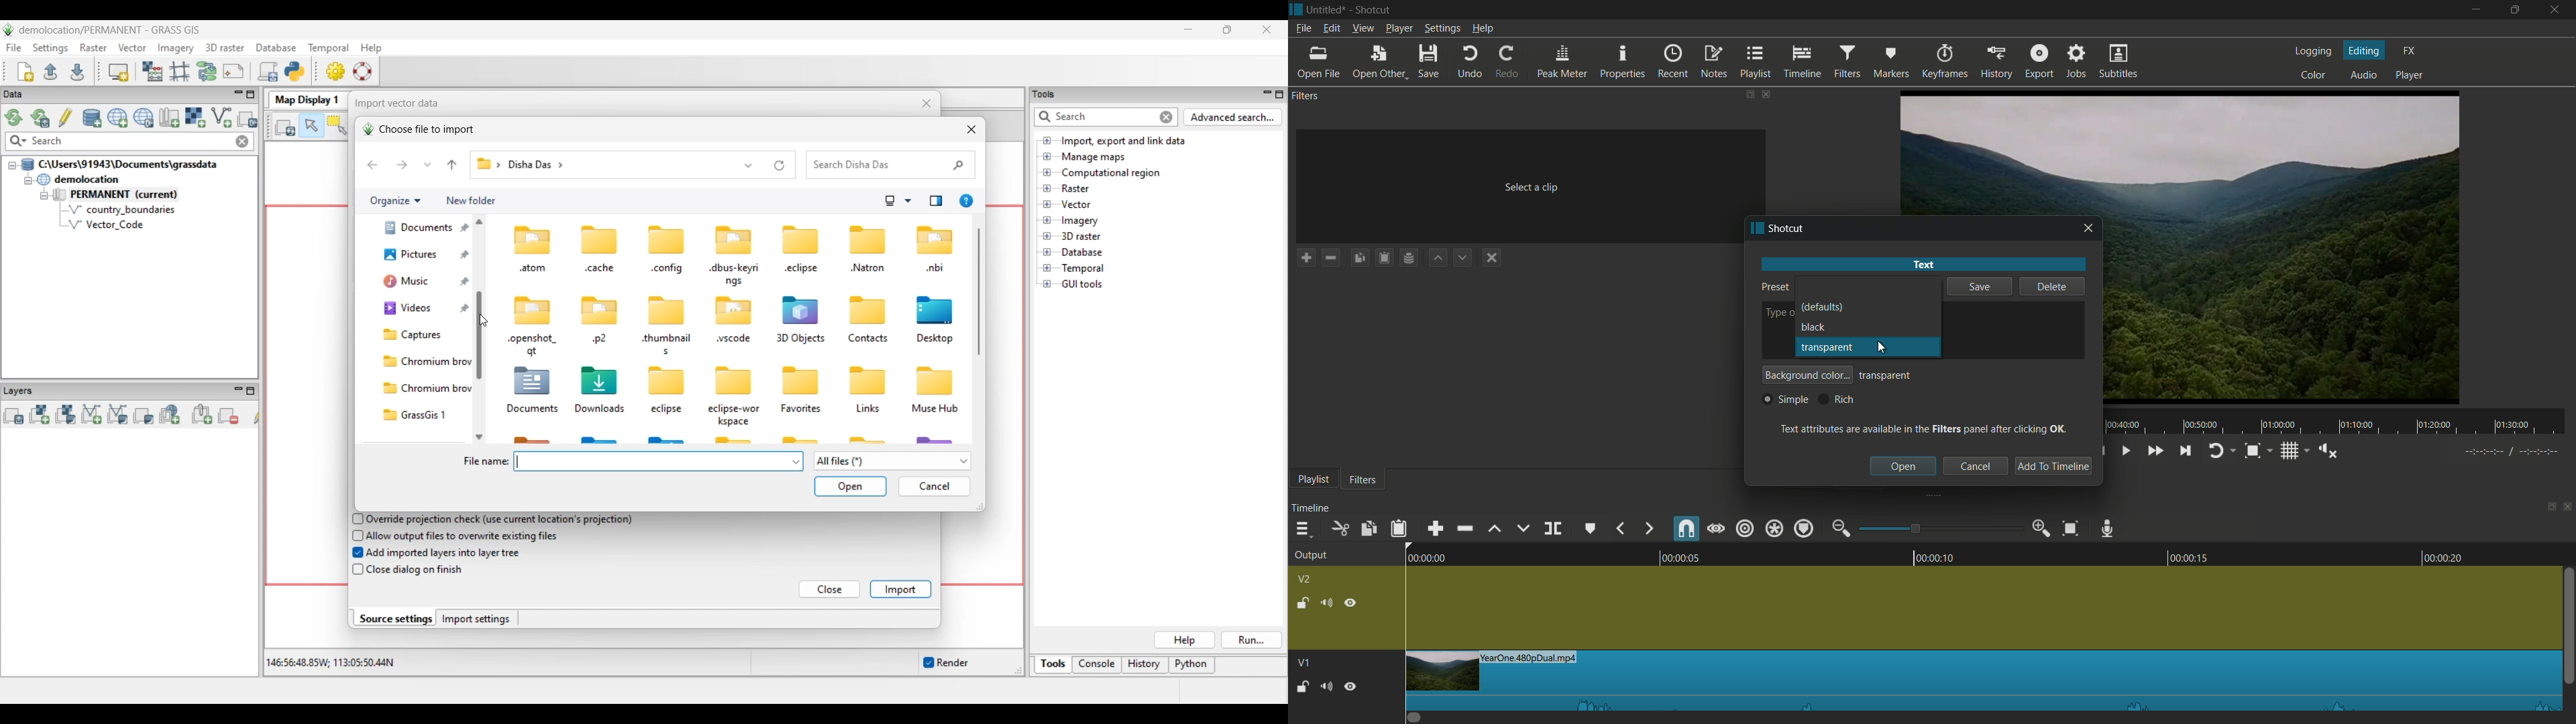 The width and height of the screenshot is (2576, 728). What do you see at coordinates (2547, 509) in the screenshot?
I see `change layout` at bounding box center [2547, 509].